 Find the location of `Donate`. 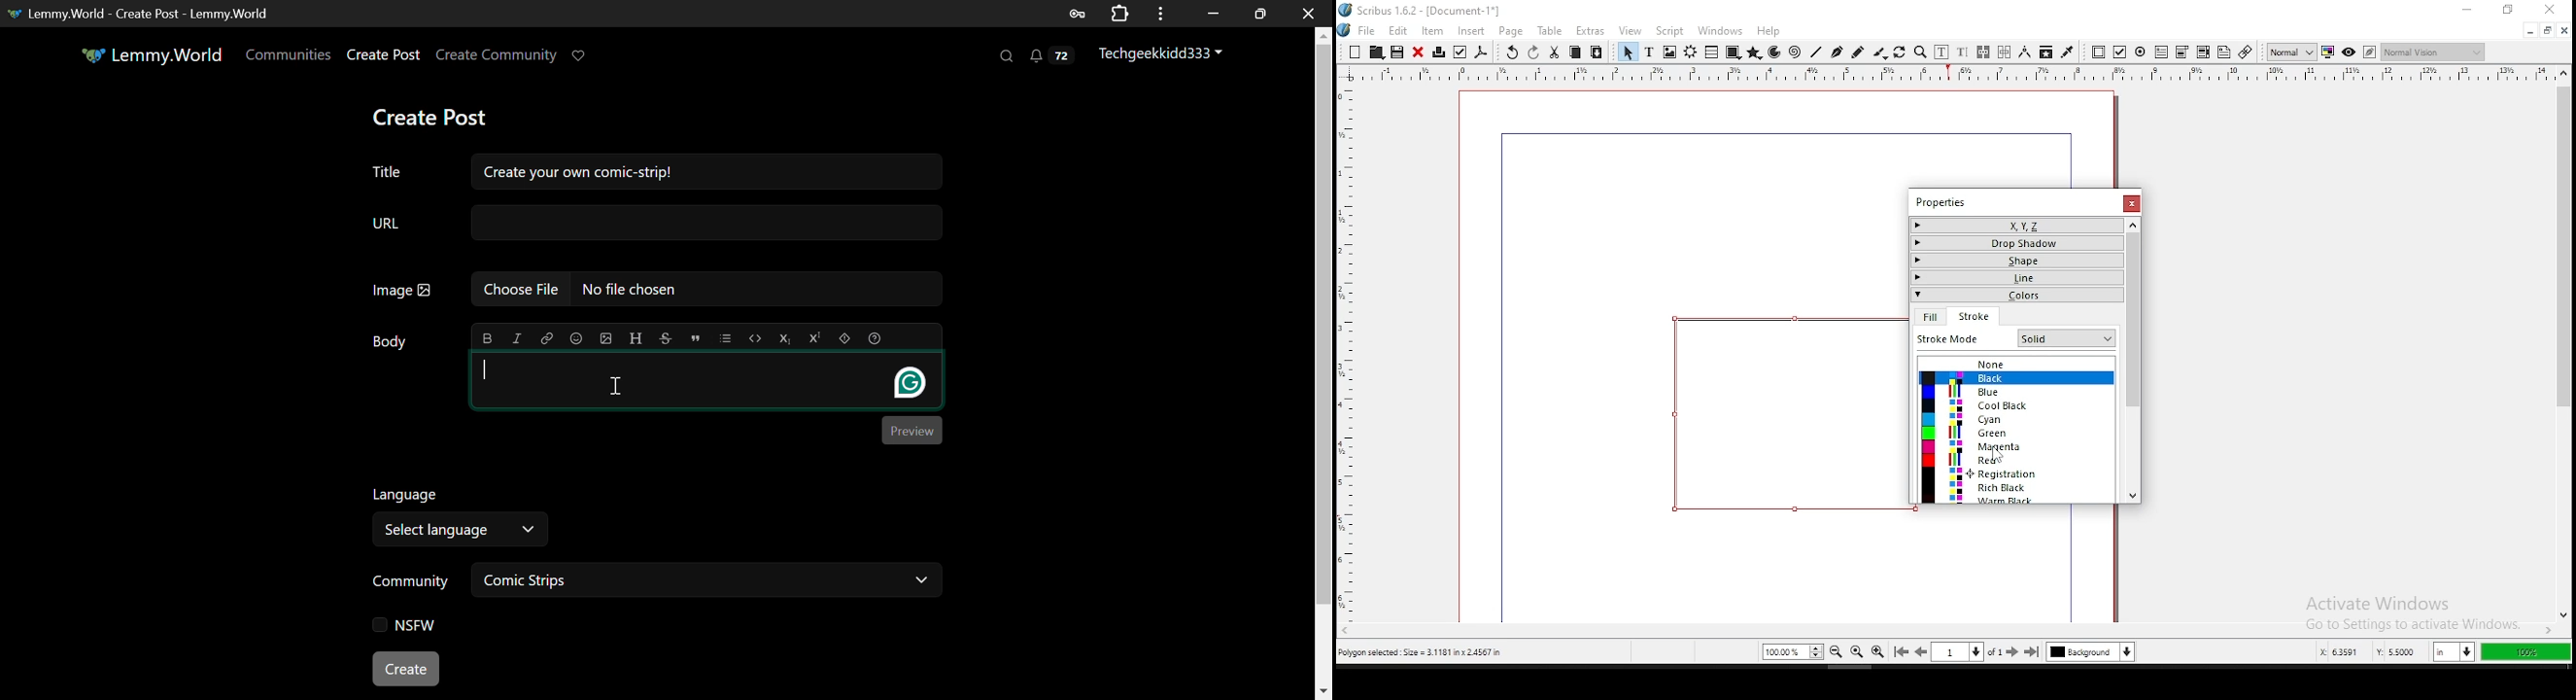

Donate is located at coordinates (583, 54).